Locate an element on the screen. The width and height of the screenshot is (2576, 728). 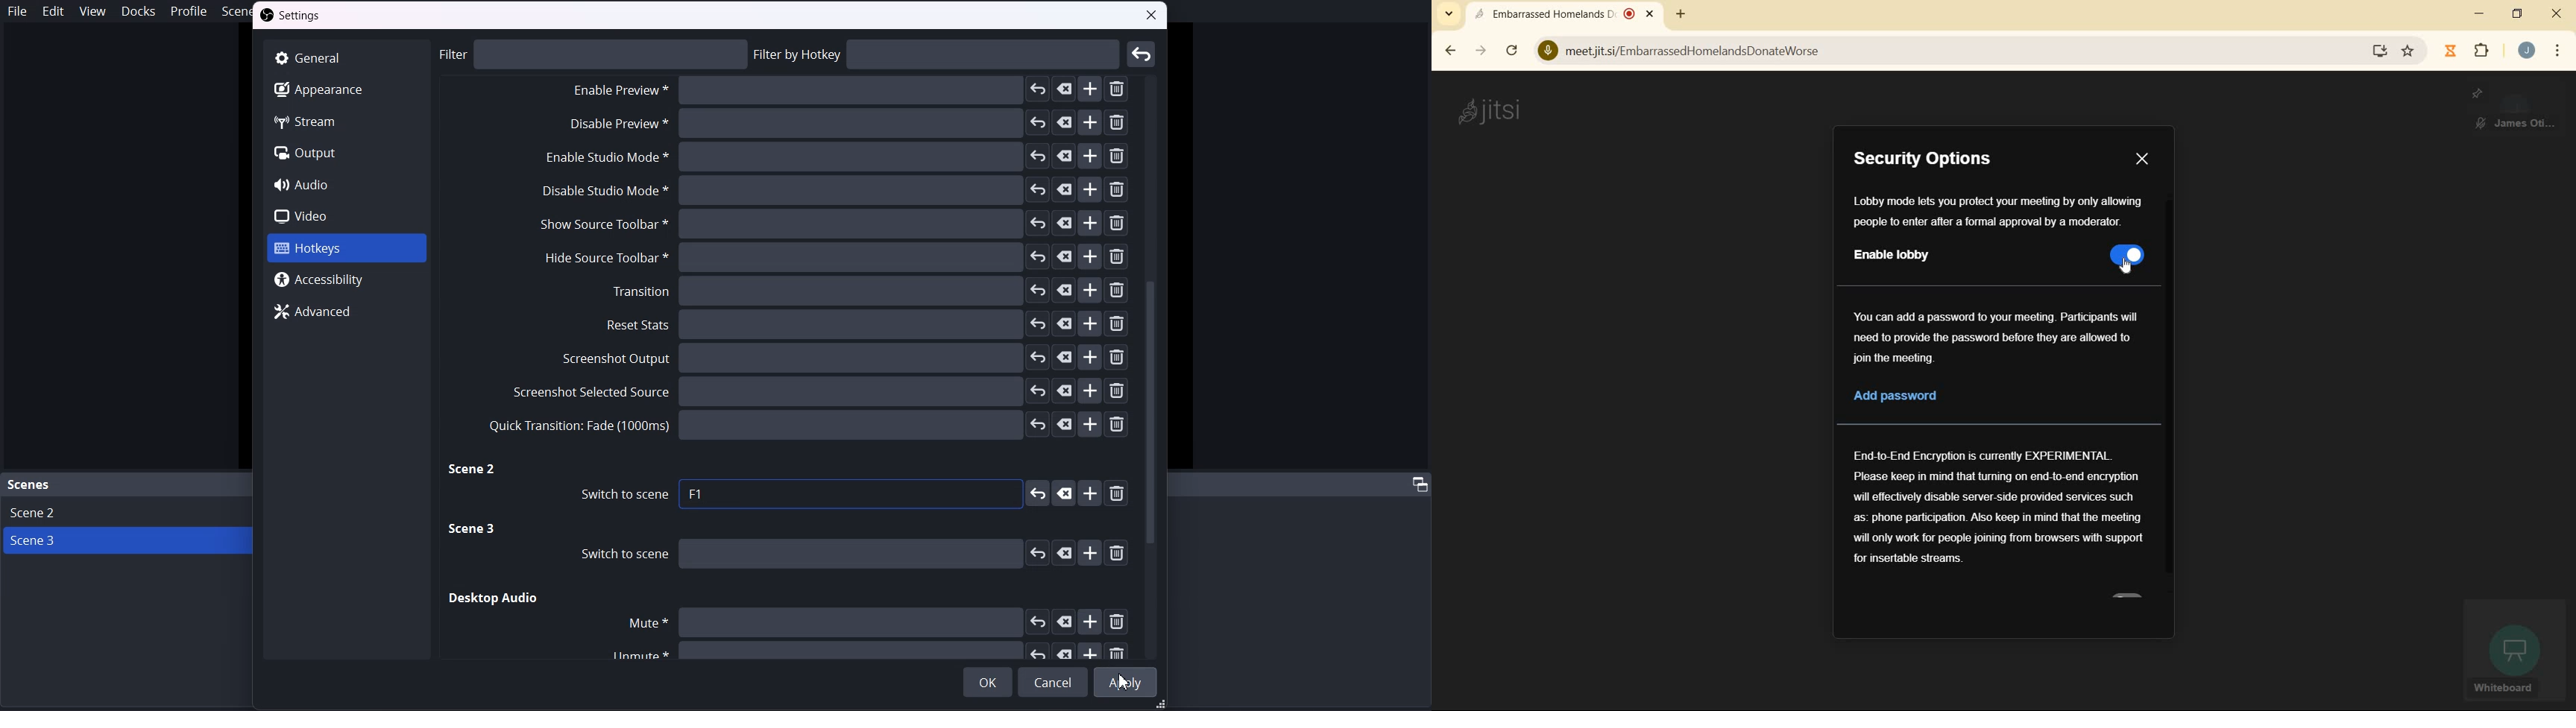
Output is located at coordinates (346, 154).